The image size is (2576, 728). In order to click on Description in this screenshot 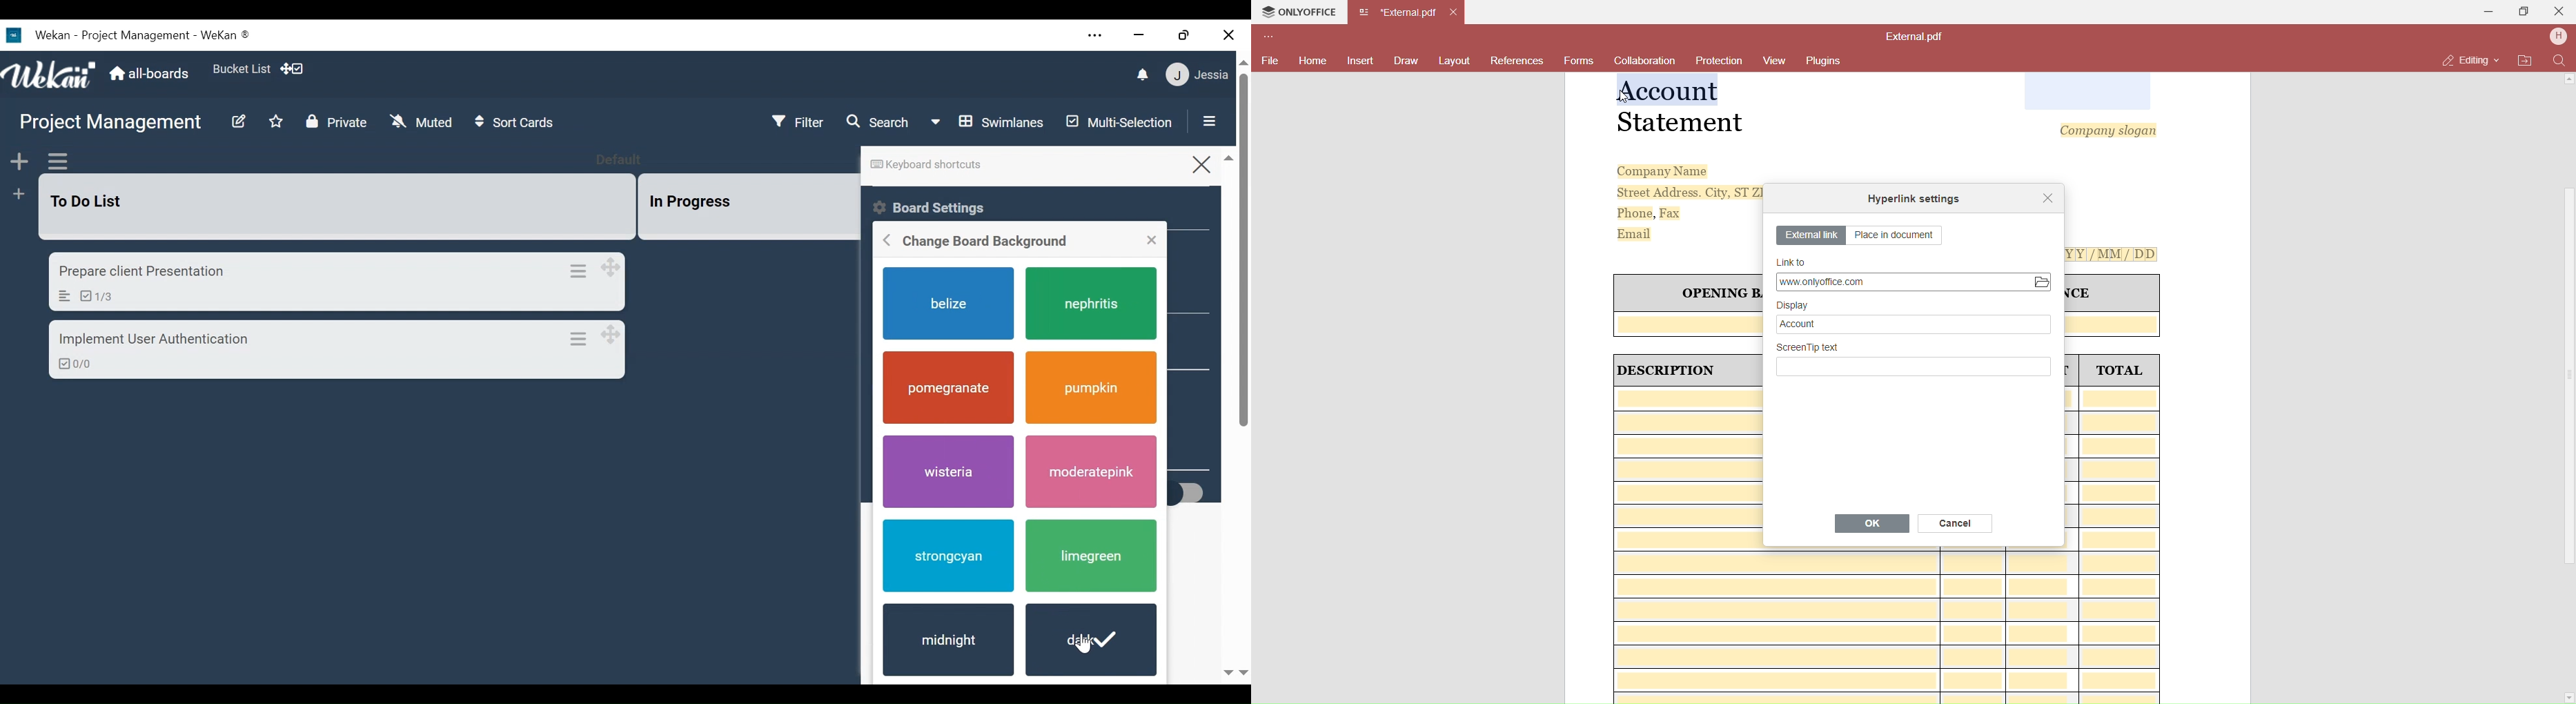, I will do `click(61, 296)`.